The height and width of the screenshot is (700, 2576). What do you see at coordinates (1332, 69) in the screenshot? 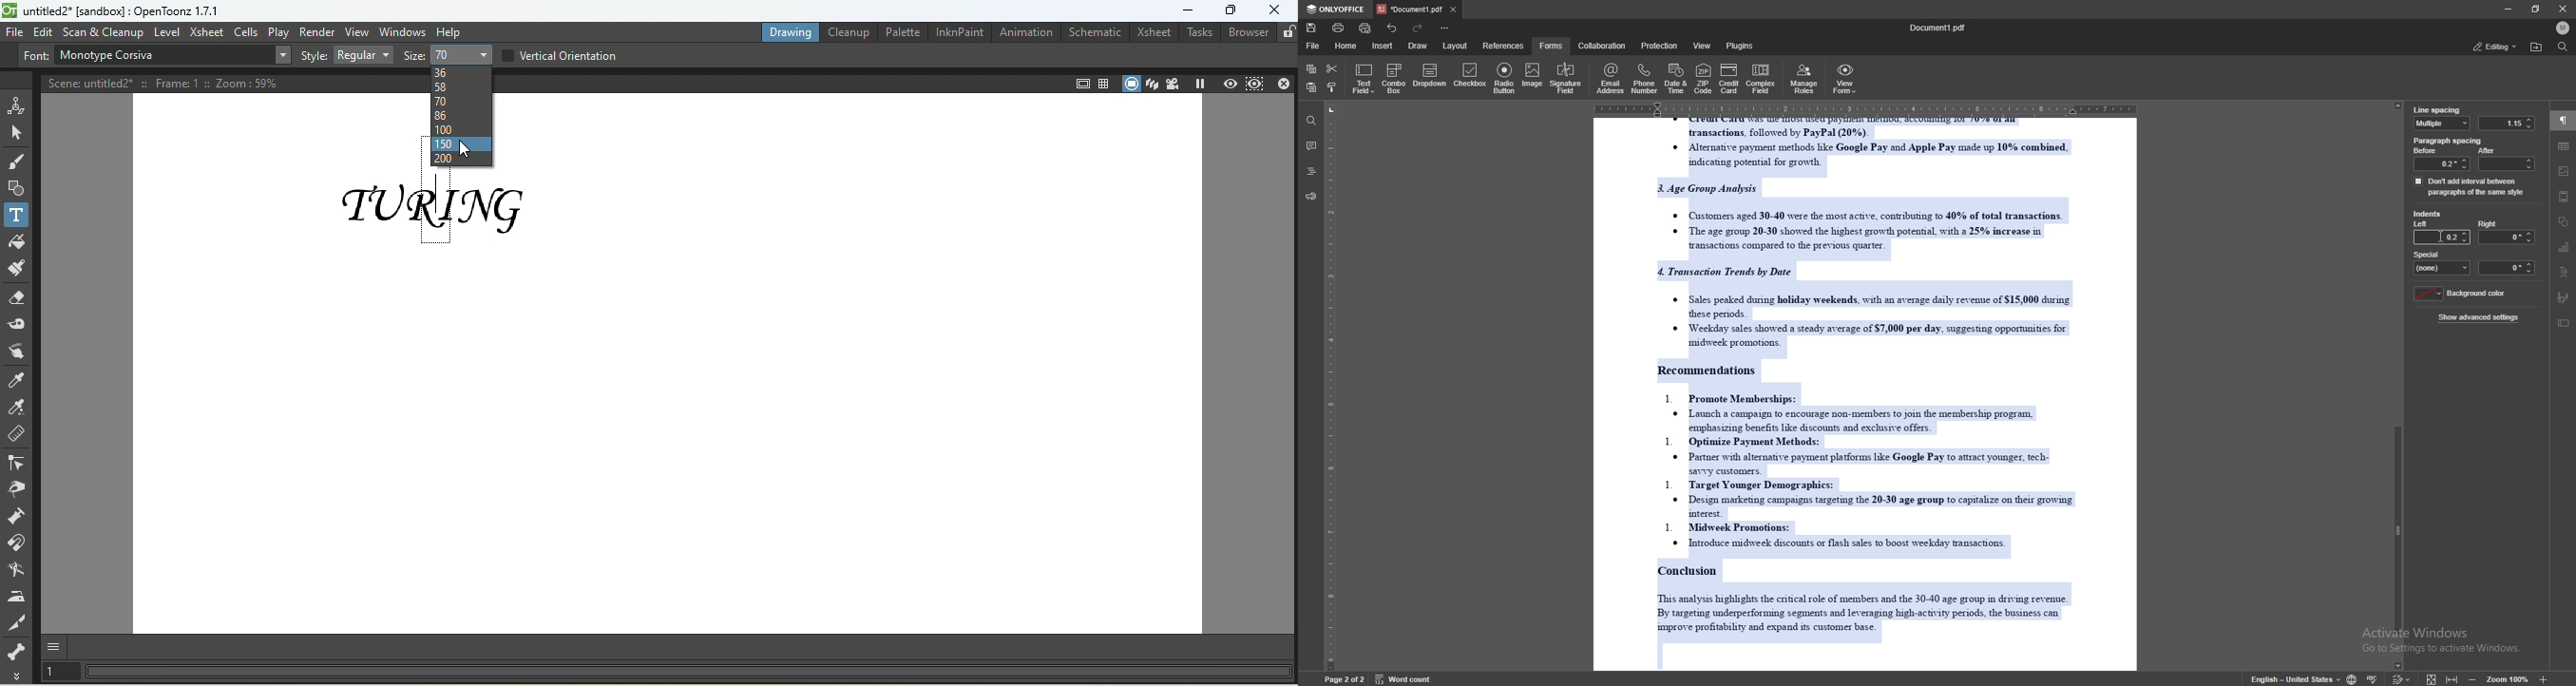
I see `cut` at bounding box center [1332, 69].